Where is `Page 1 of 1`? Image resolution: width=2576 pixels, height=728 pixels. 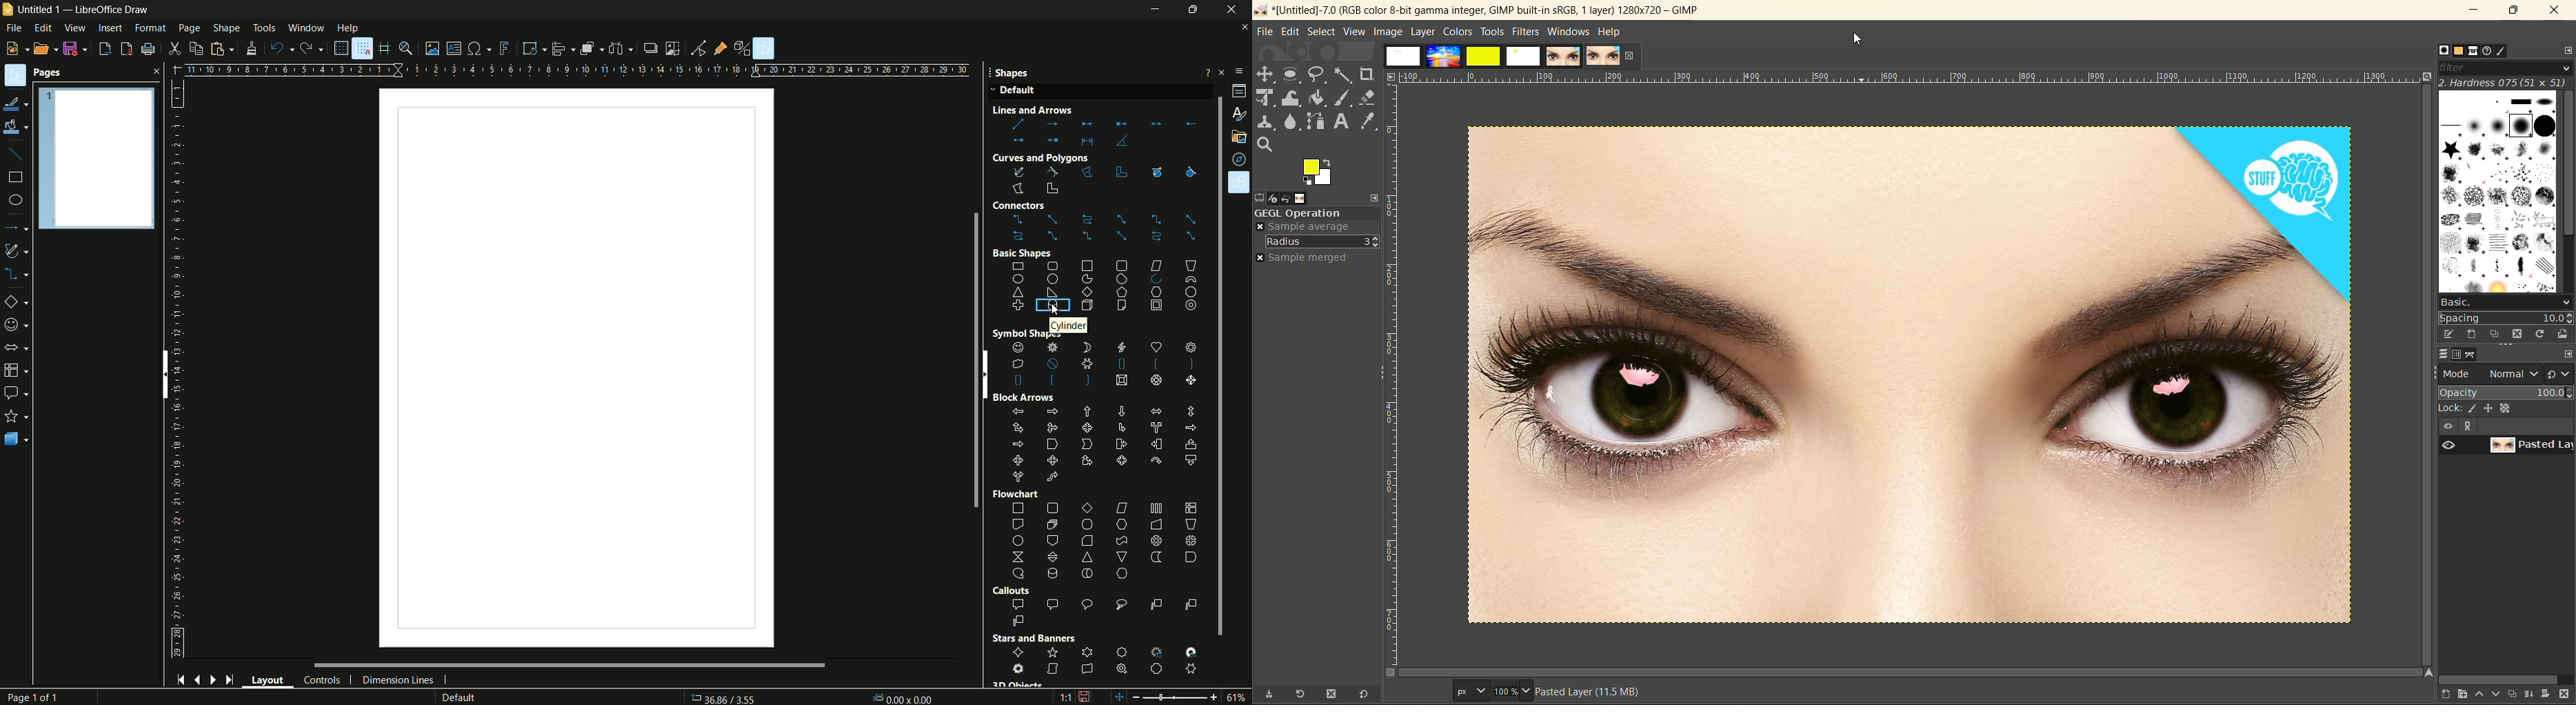
Page 1 of 1 is located at coordinates (38, 697).